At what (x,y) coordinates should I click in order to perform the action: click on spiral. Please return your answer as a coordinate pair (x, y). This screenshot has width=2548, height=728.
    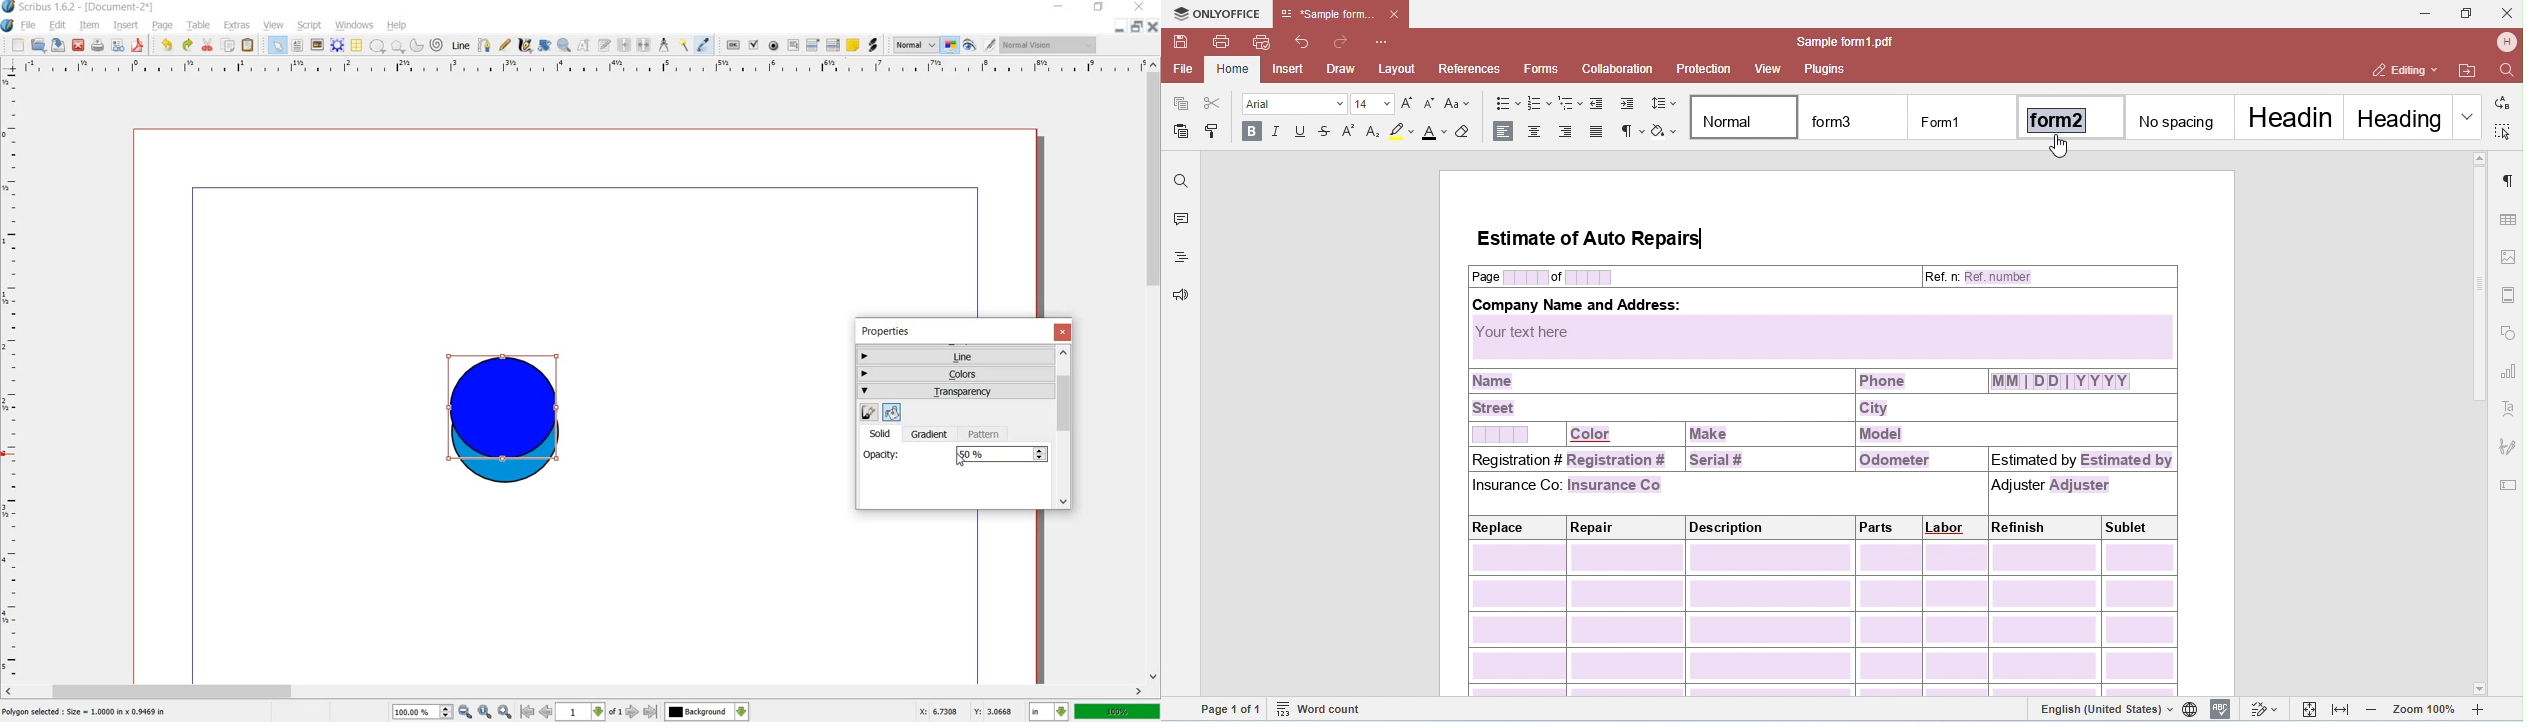
    Looking at the image, I should click on (436, 46).